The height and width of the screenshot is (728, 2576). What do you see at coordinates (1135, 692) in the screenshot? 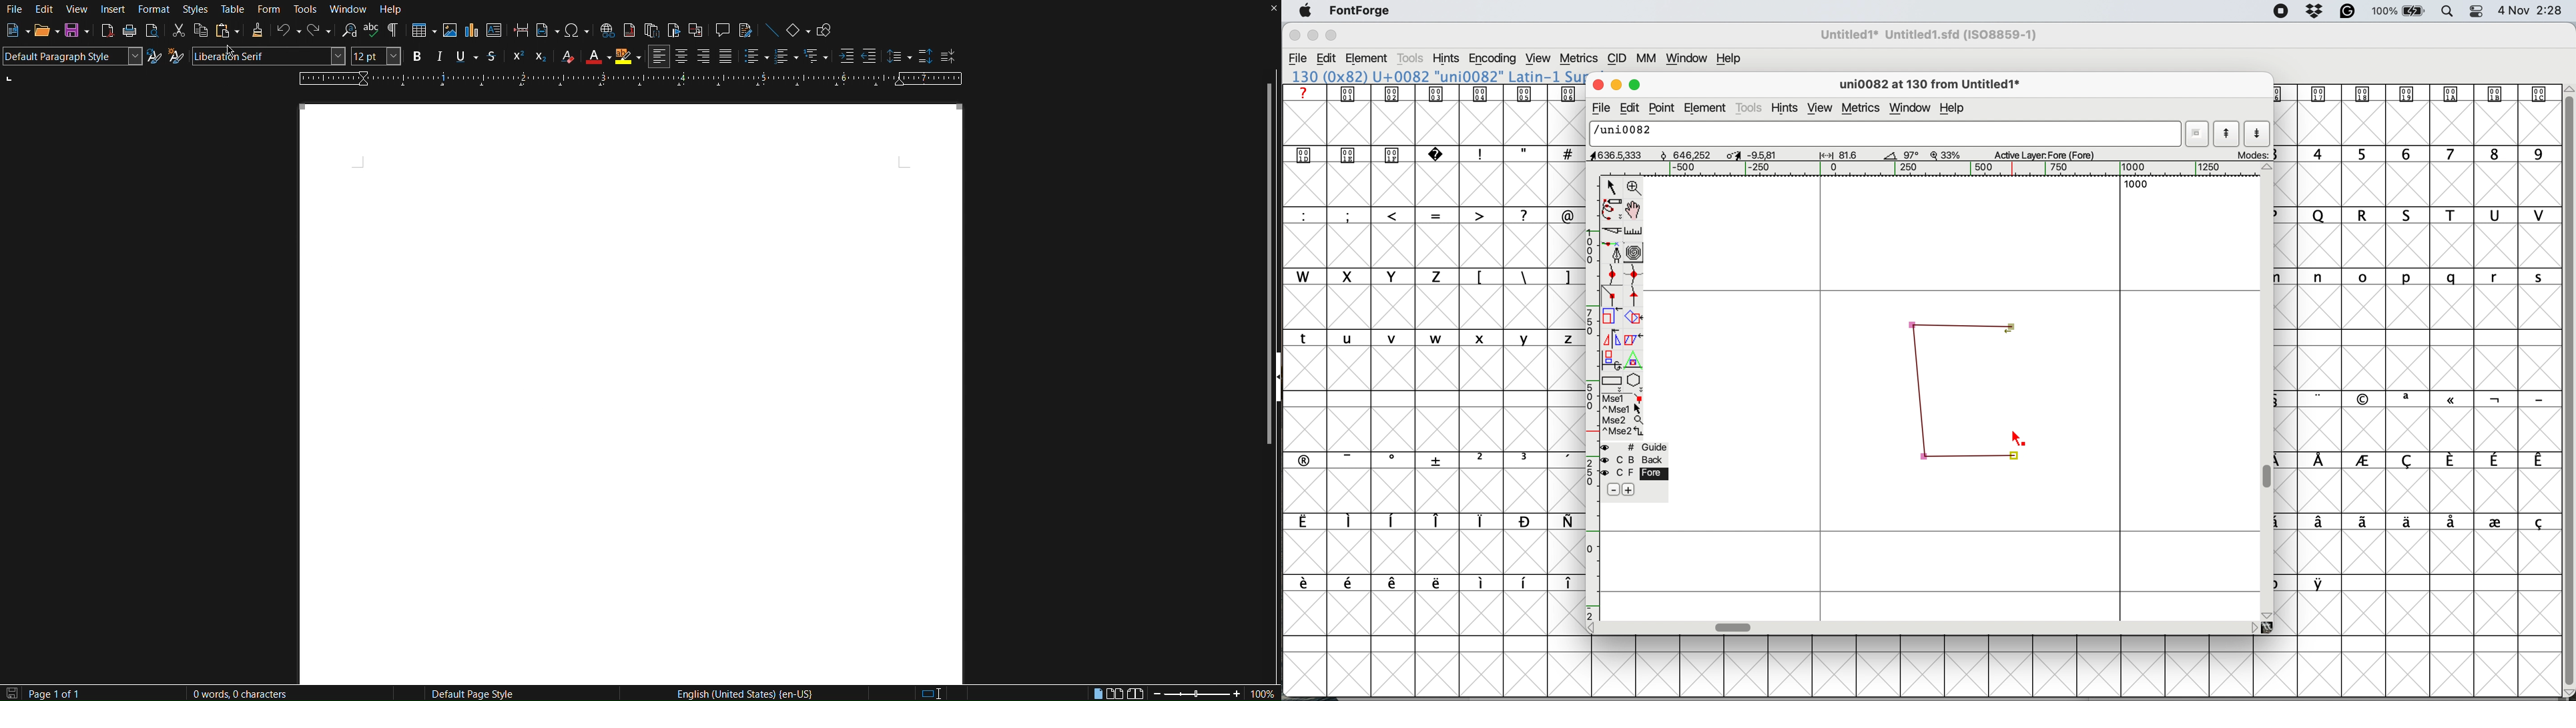
I see `Book view` at bounding box center [1135, 692].